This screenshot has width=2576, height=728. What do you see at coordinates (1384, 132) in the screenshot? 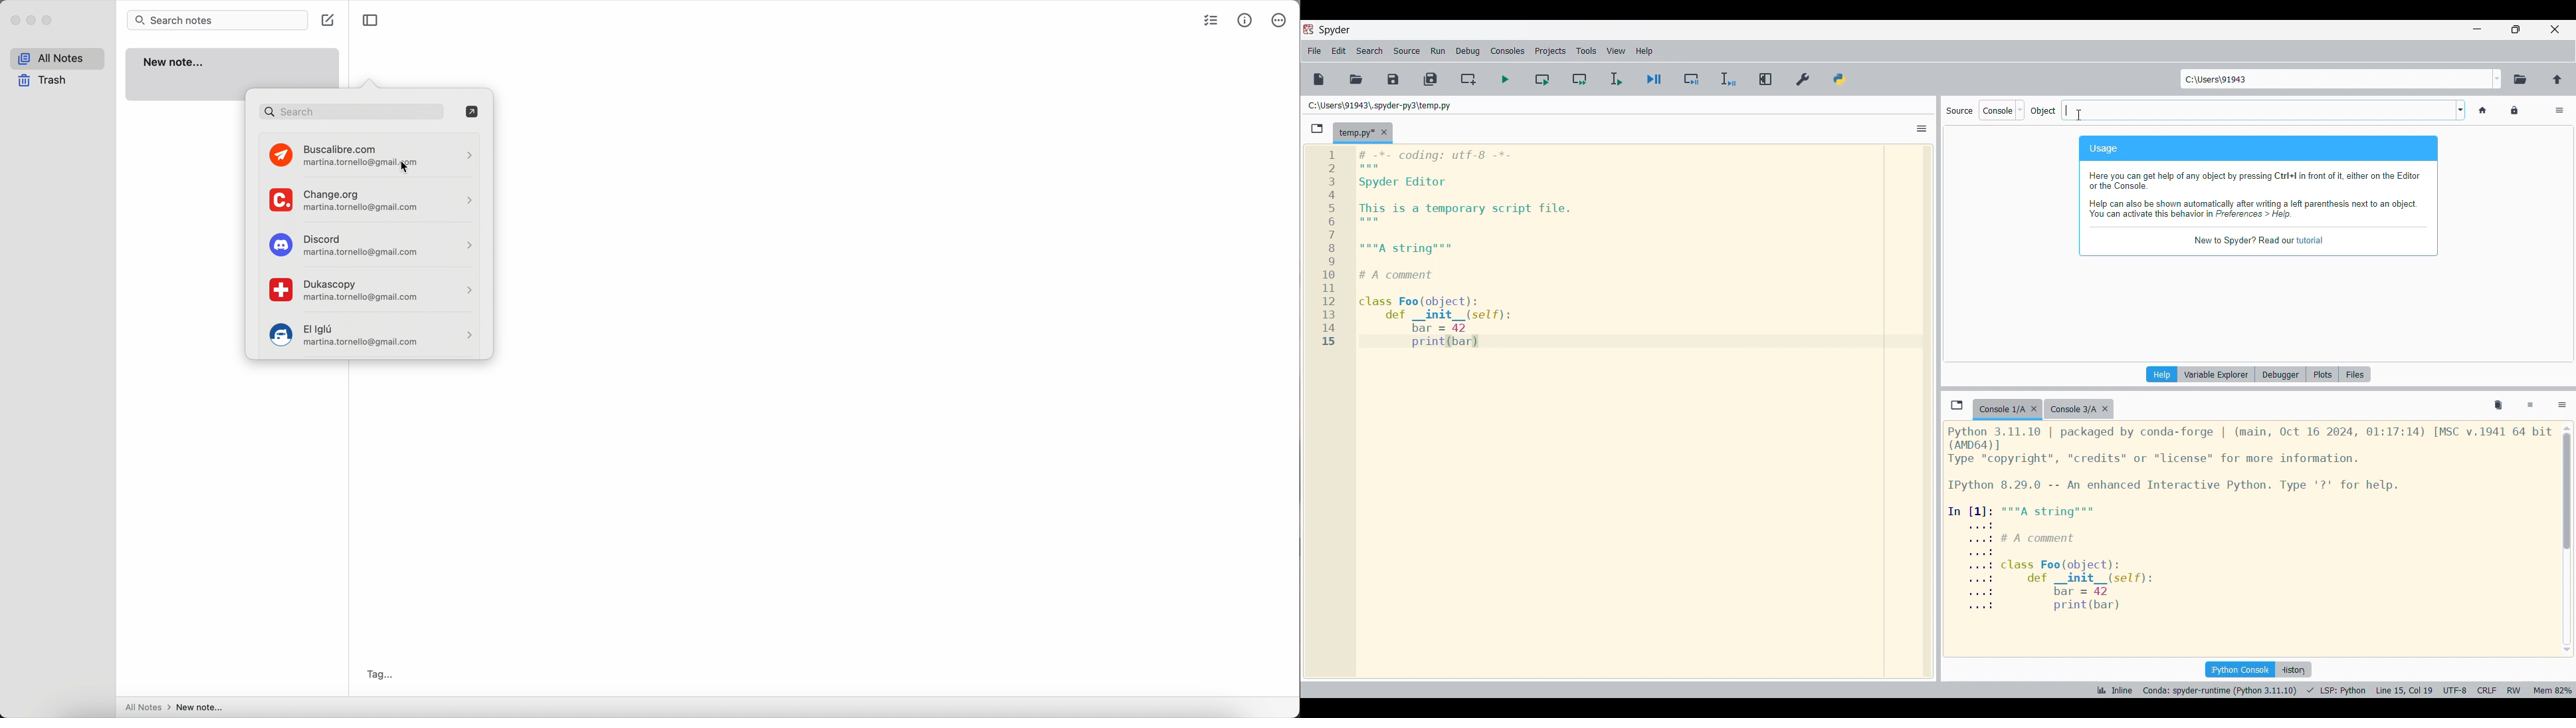
I see `Close` at bounding box center [1384, 132].